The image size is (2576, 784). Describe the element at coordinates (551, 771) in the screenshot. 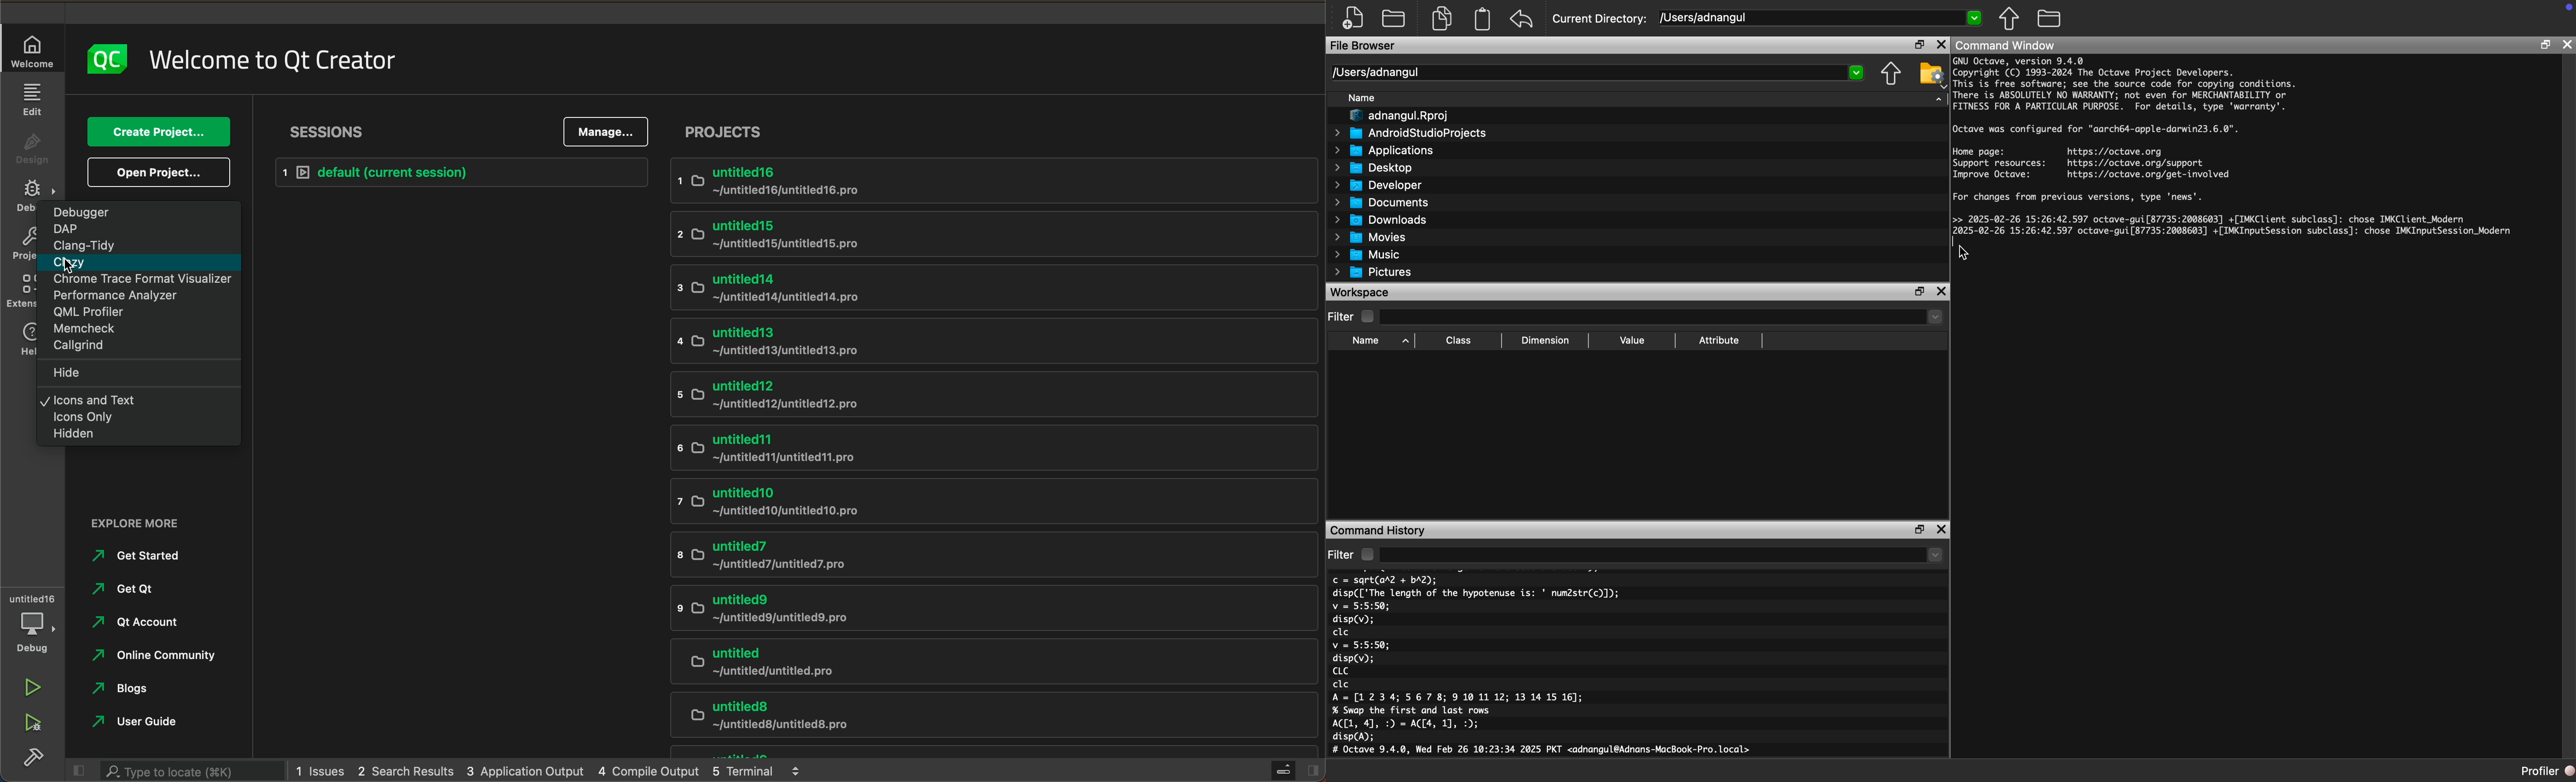

I see `logs` at that location.